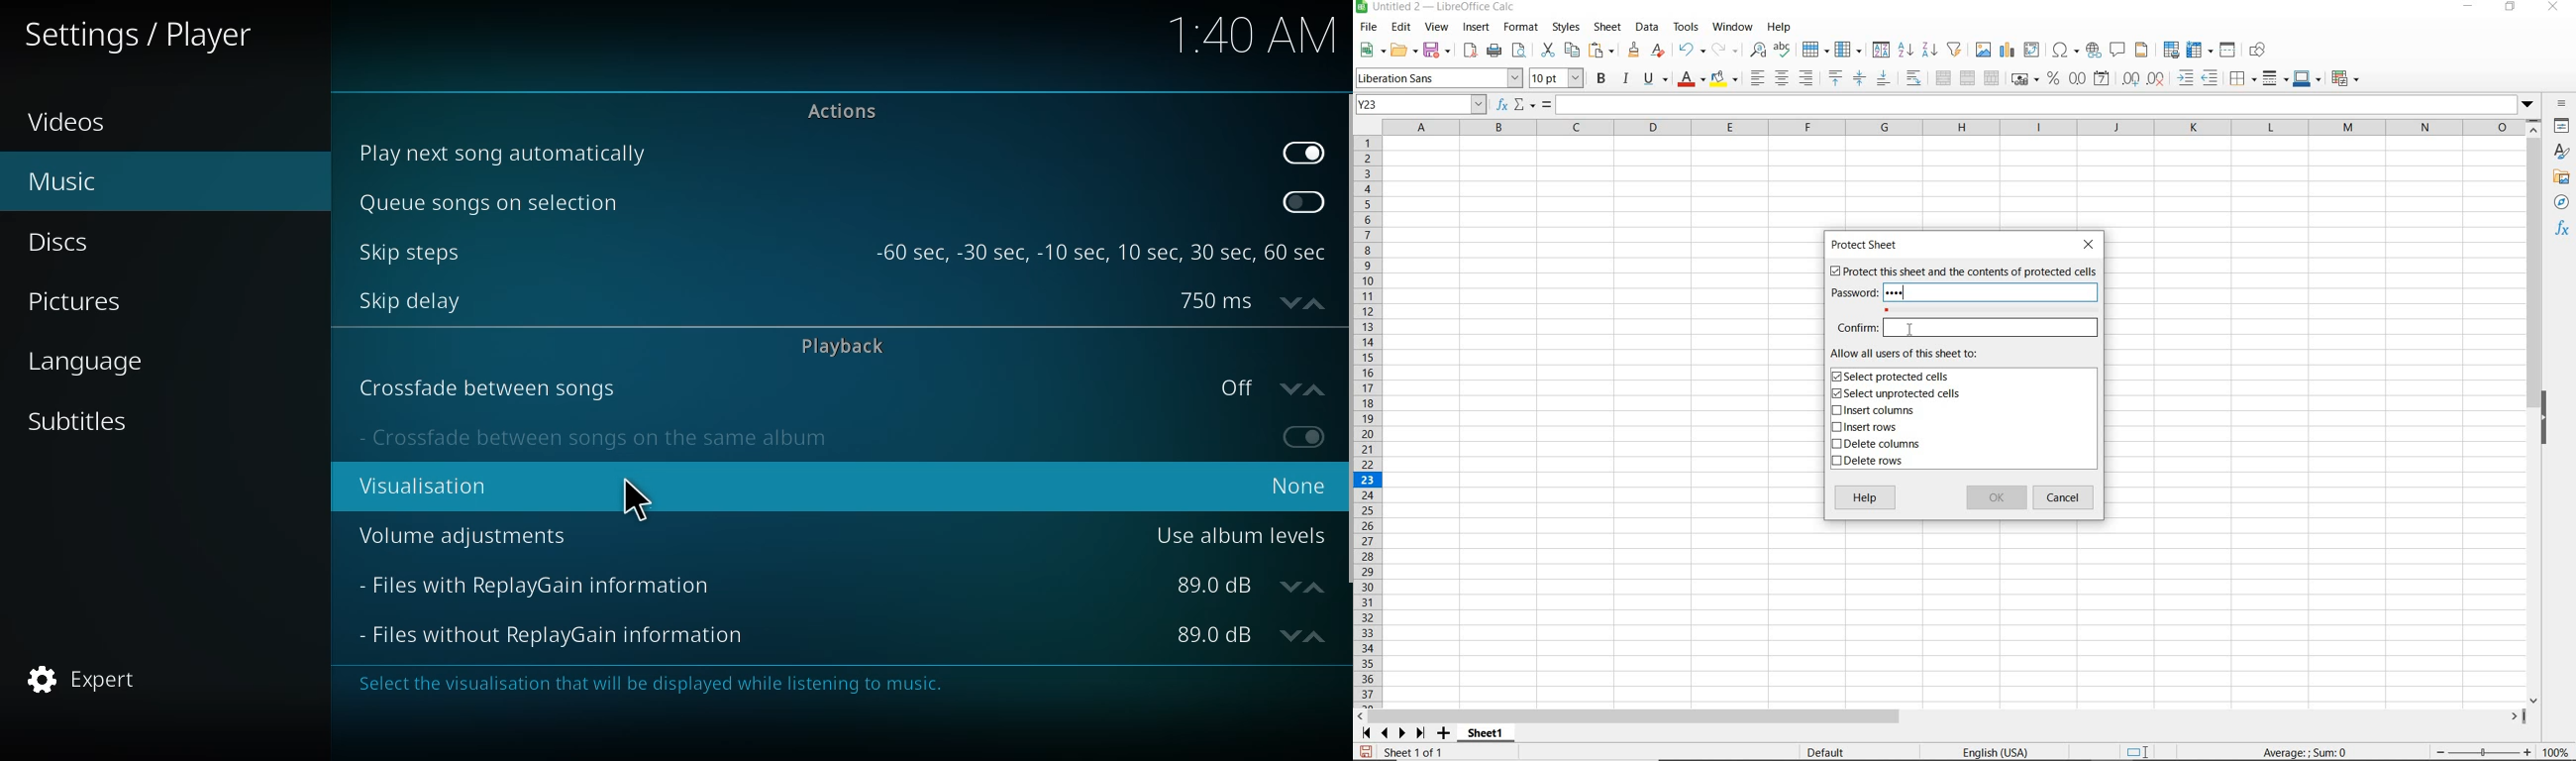 The height and width of the screenshot is (784, 2576). I want to click on ROW, so click(1816, 48).